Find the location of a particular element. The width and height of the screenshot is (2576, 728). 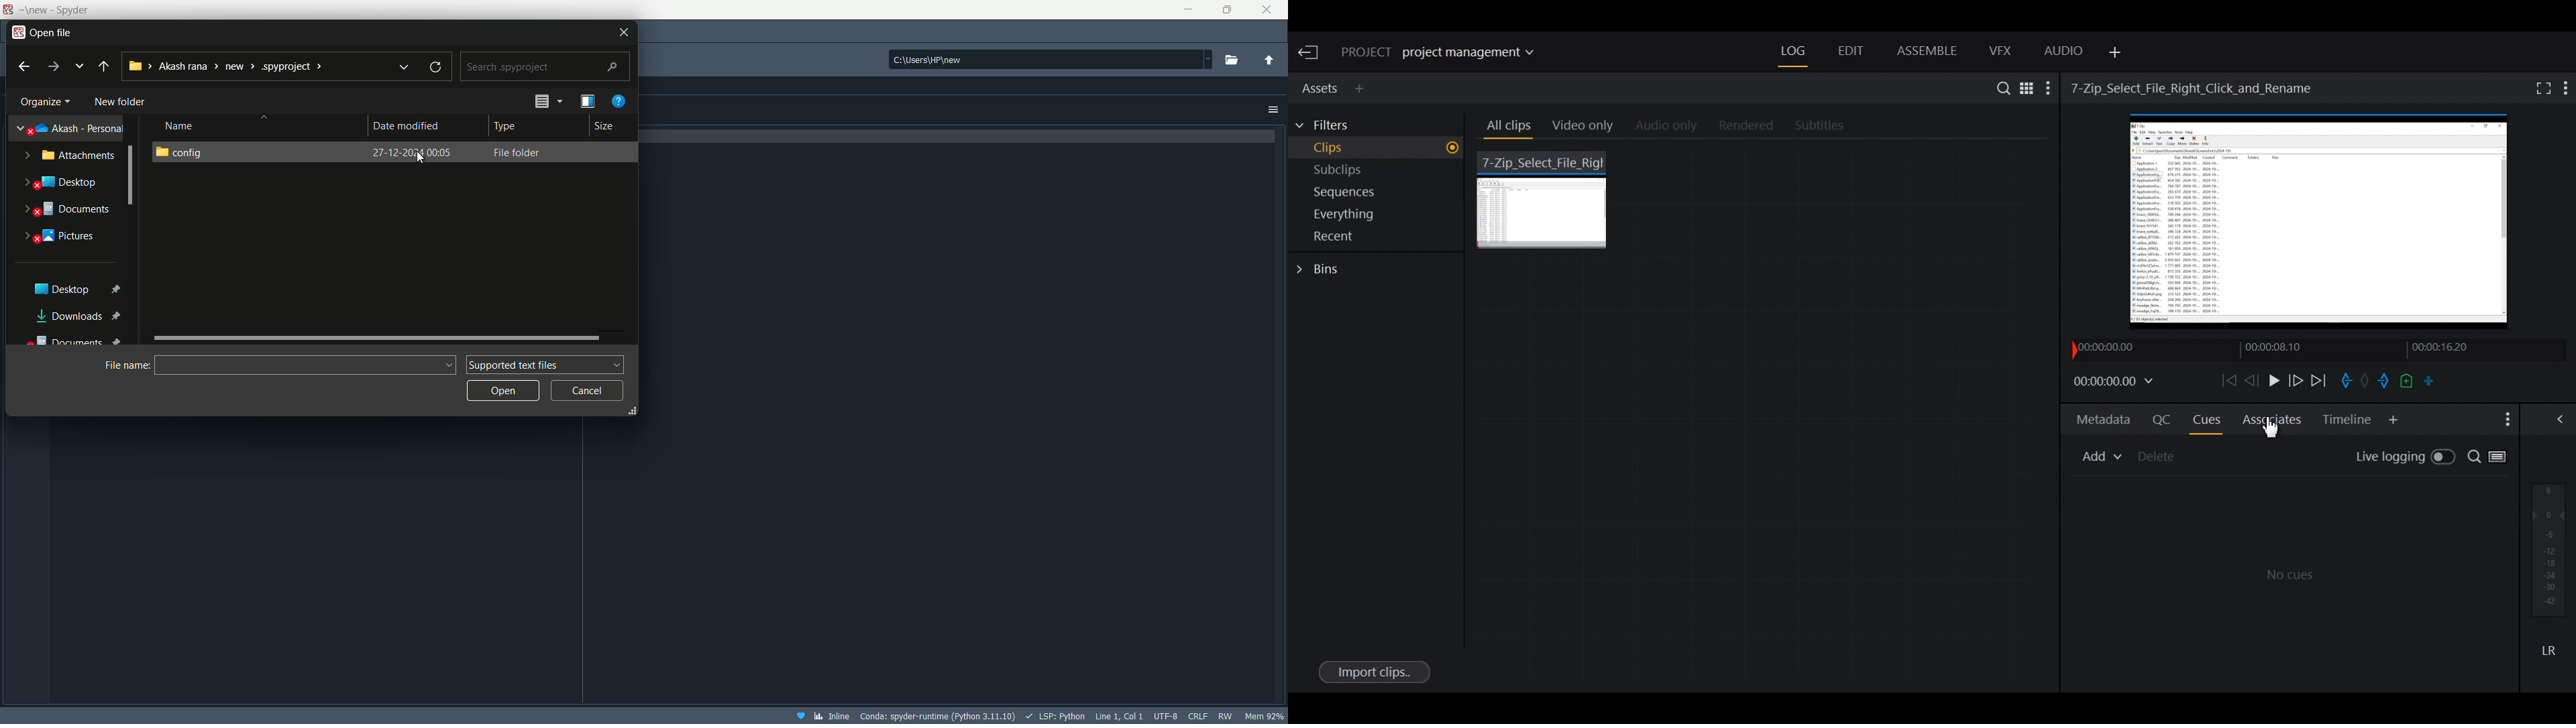

Add Panel is located at coordinates (1362, 88).